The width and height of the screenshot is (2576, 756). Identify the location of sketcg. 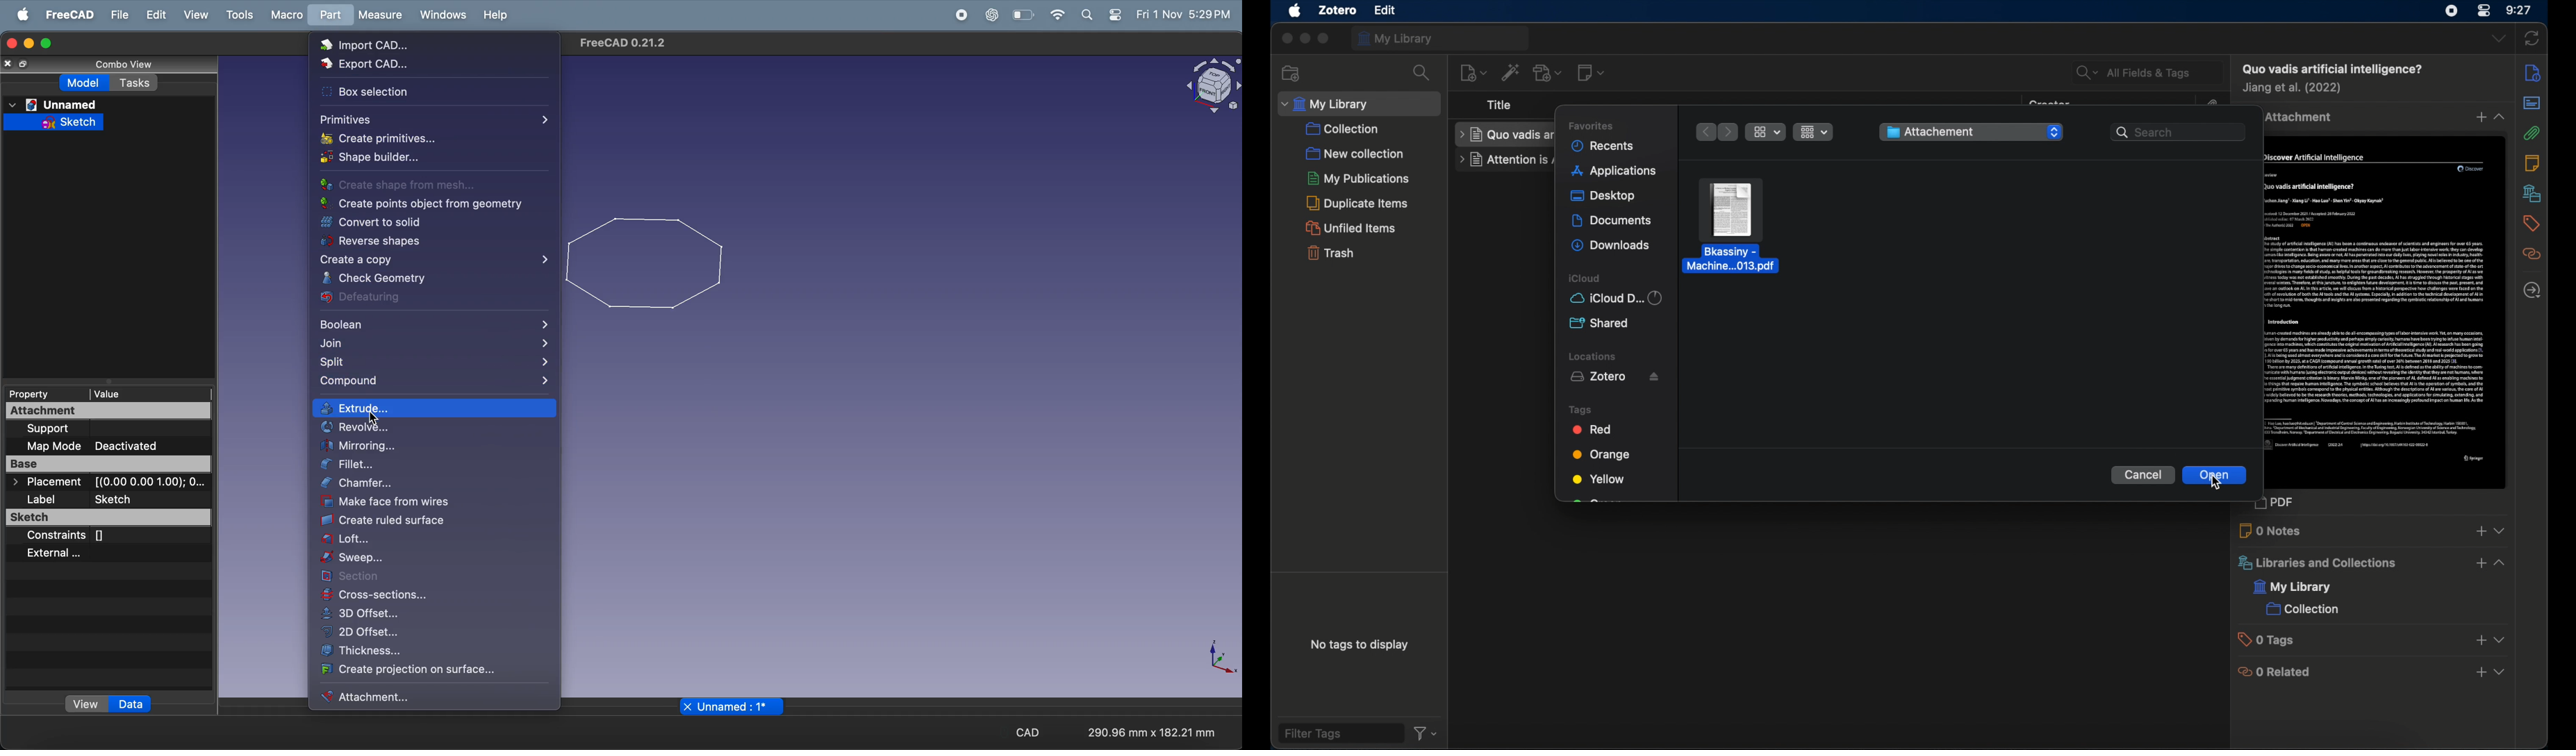
(123, 500).